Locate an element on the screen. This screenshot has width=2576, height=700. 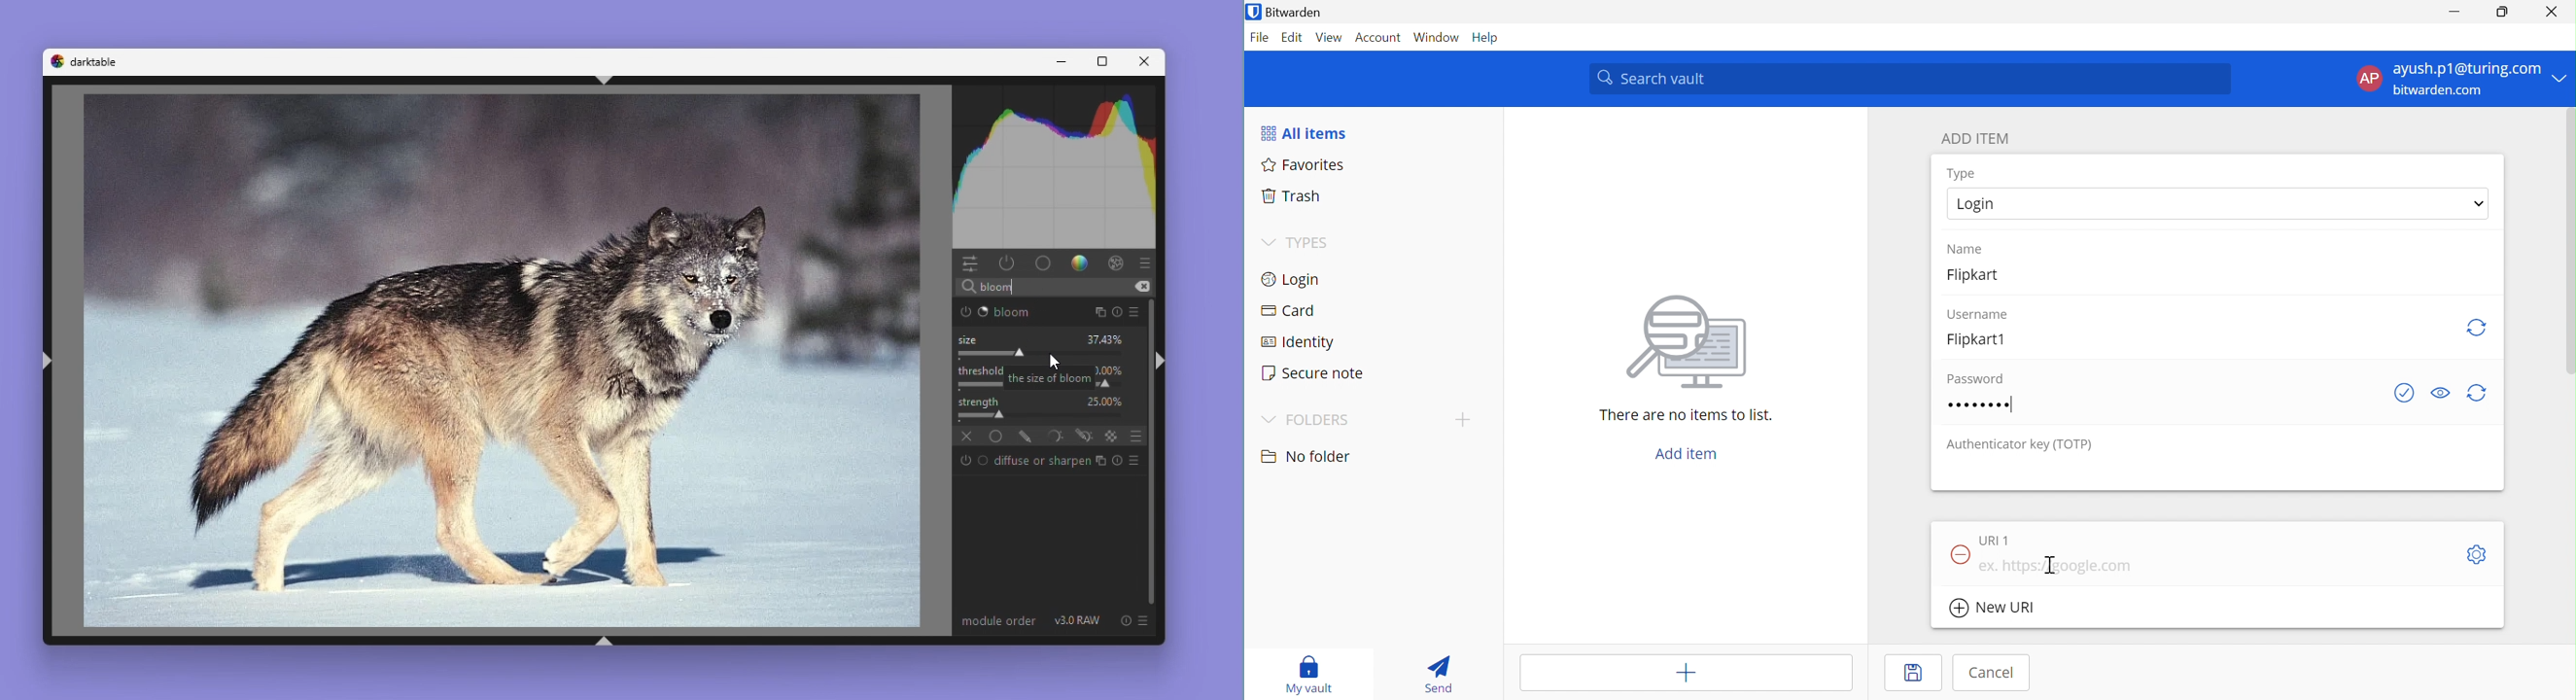
Multiple instances  is located at coordinates (1101, 311).